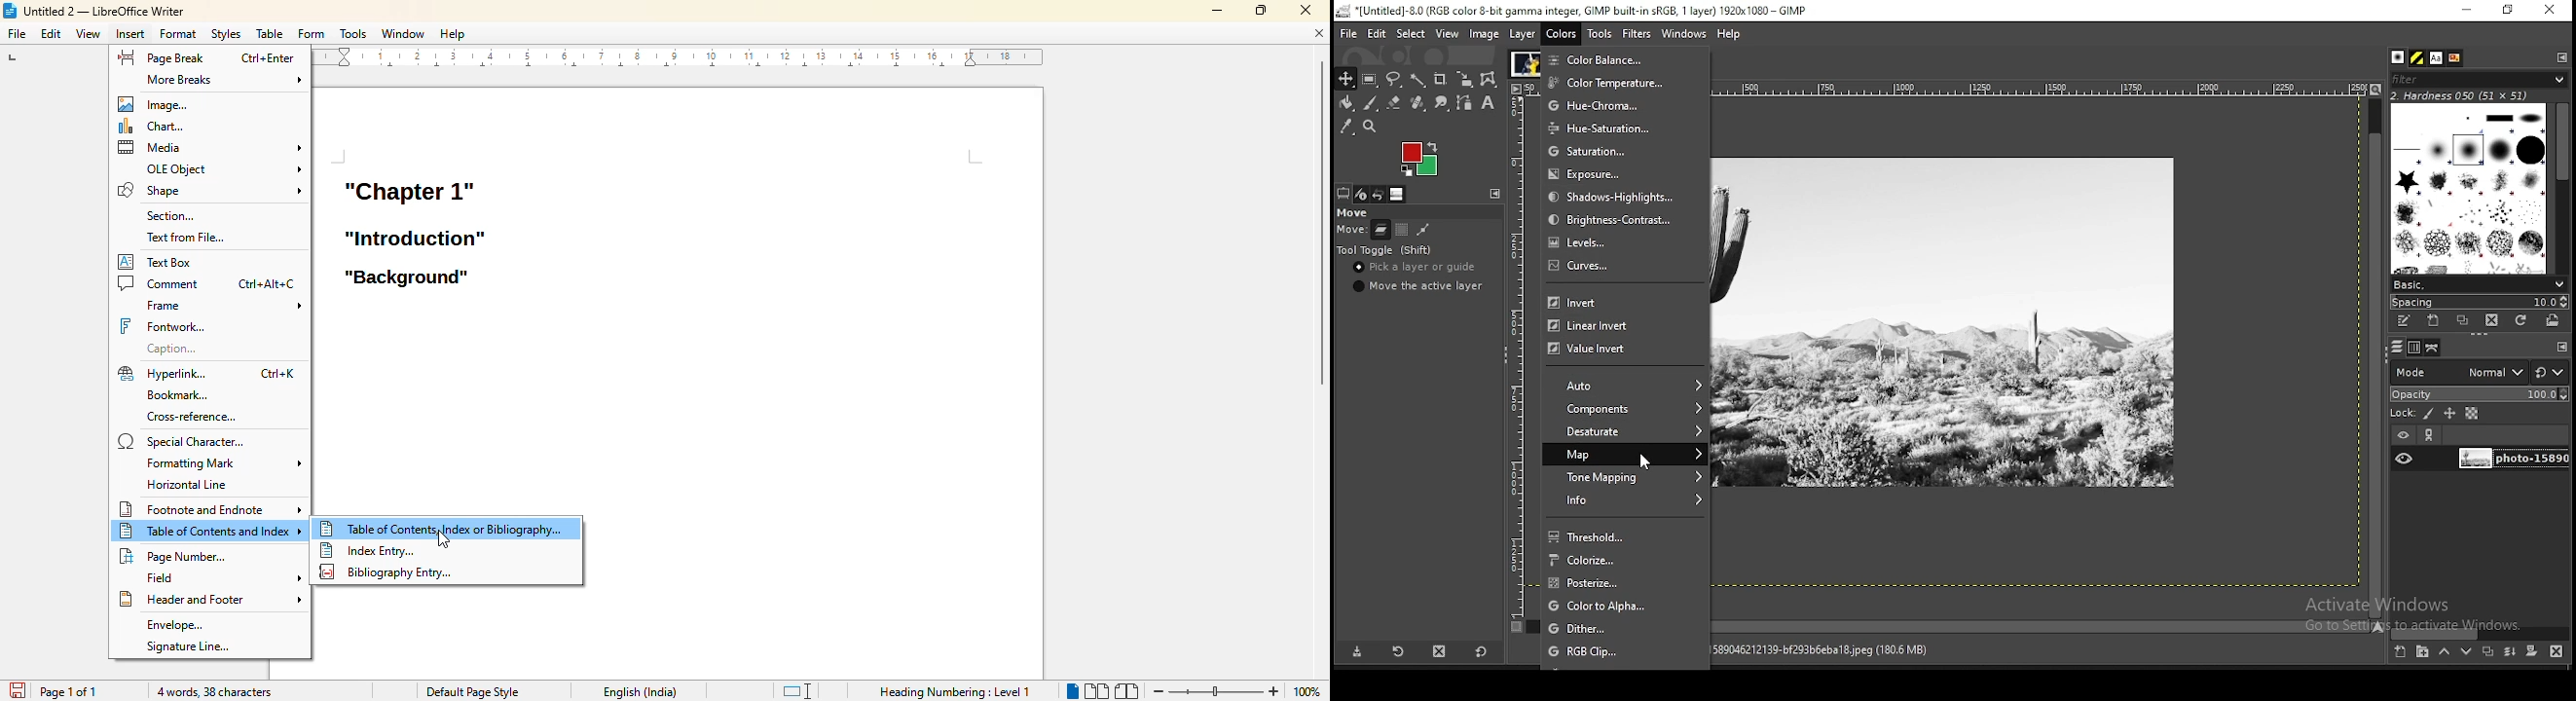 The width and height of the screenshot is (2576, 728). What do you see at coordinates (174, 555) in the screenshot?
I see `page number` at bounding box center [174, 555].